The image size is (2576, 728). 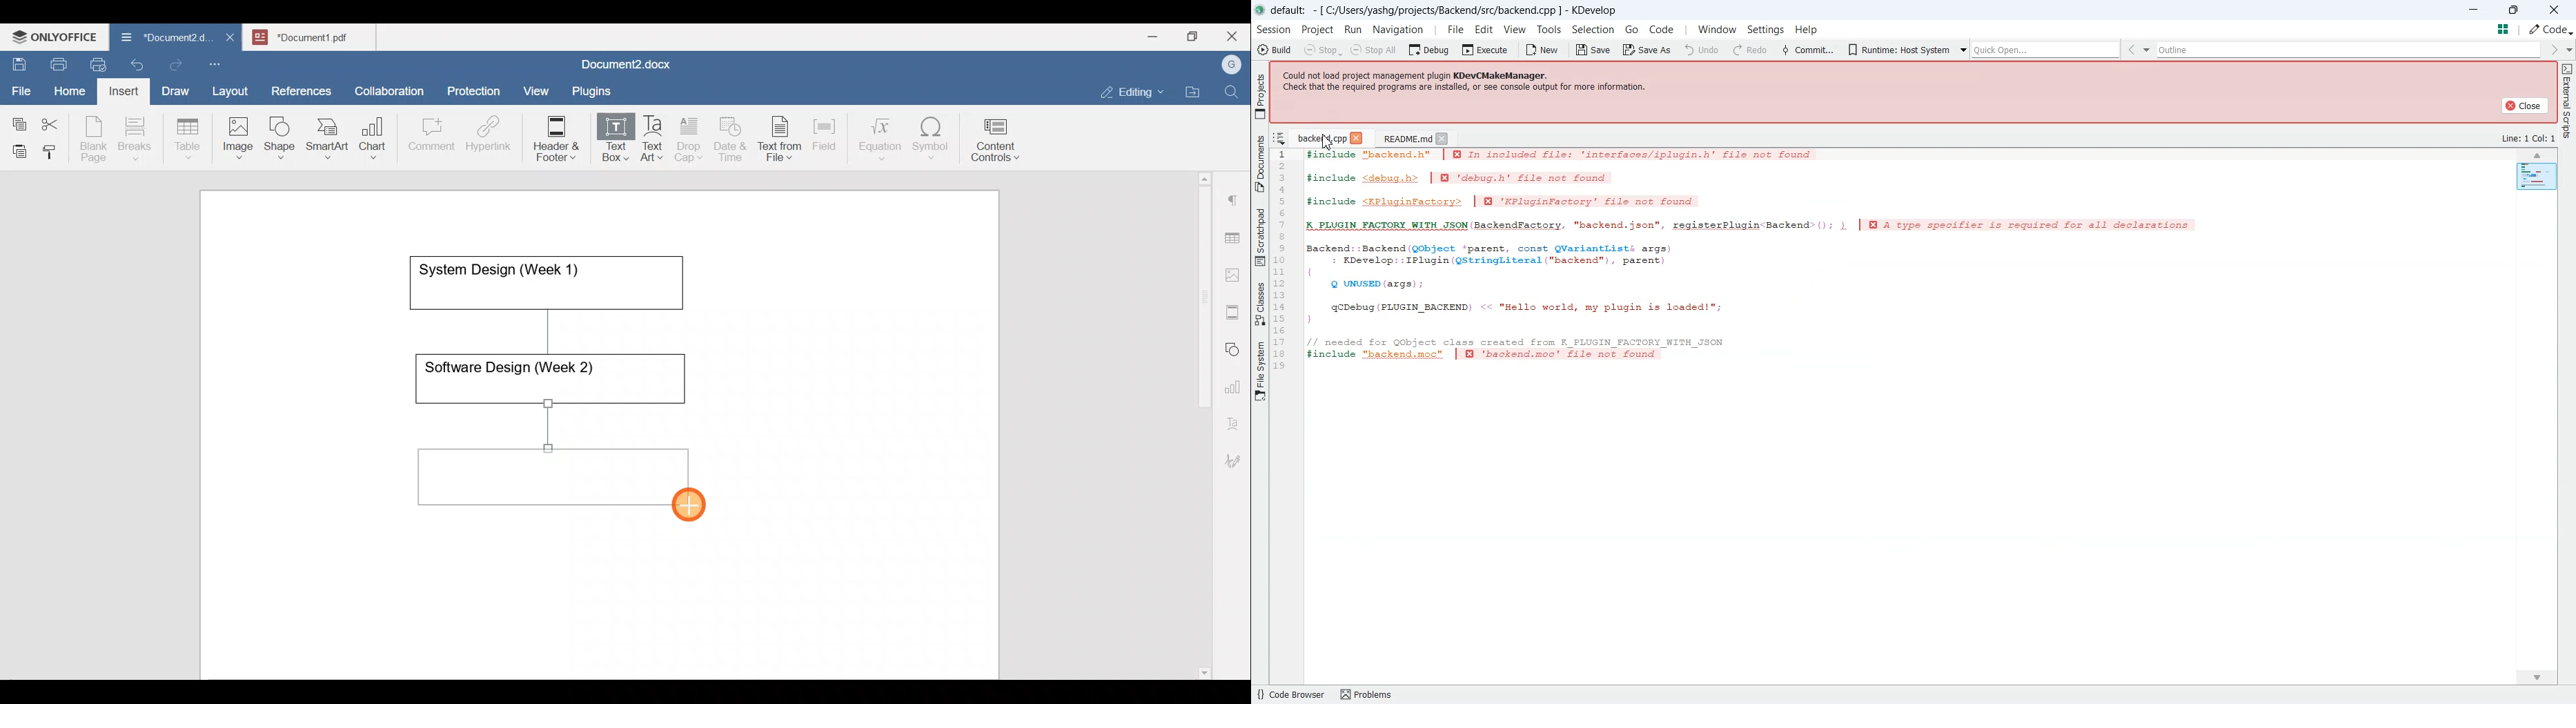 What do you see at coordinates (1234, 418) in the screenshot?
I see `Text Art settings` at bounding box center [1234, 418].